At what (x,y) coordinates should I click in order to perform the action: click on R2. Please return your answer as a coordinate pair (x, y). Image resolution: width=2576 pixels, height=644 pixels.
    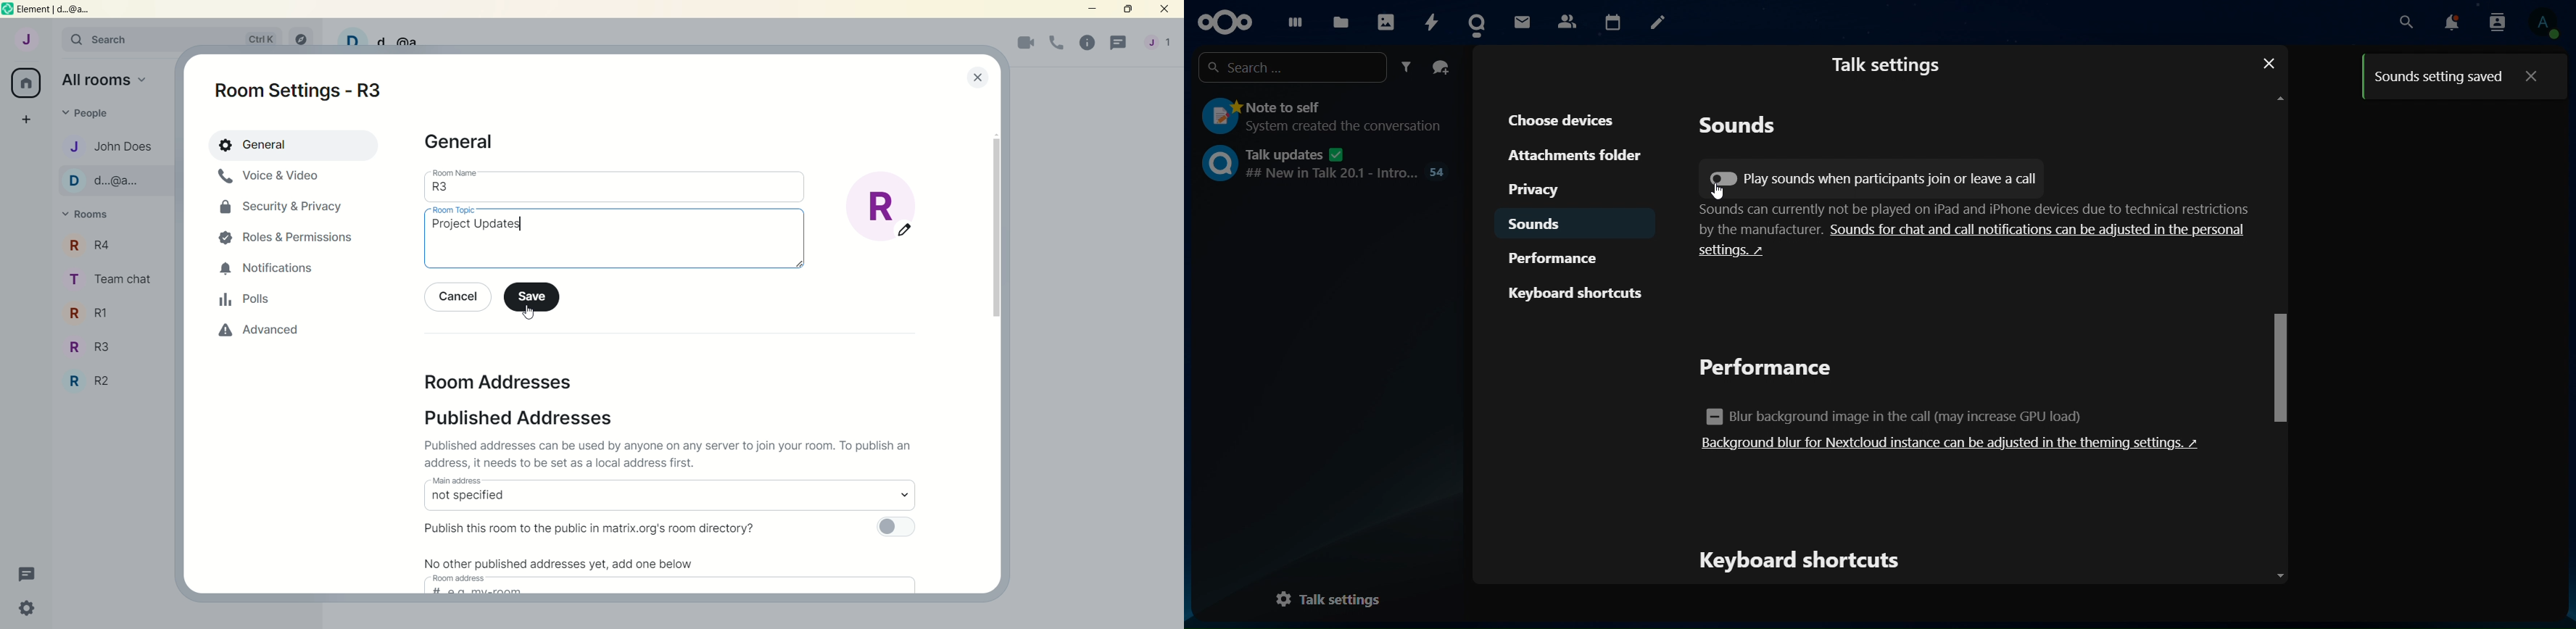
    Looking at the image, I should click on (113, 378).